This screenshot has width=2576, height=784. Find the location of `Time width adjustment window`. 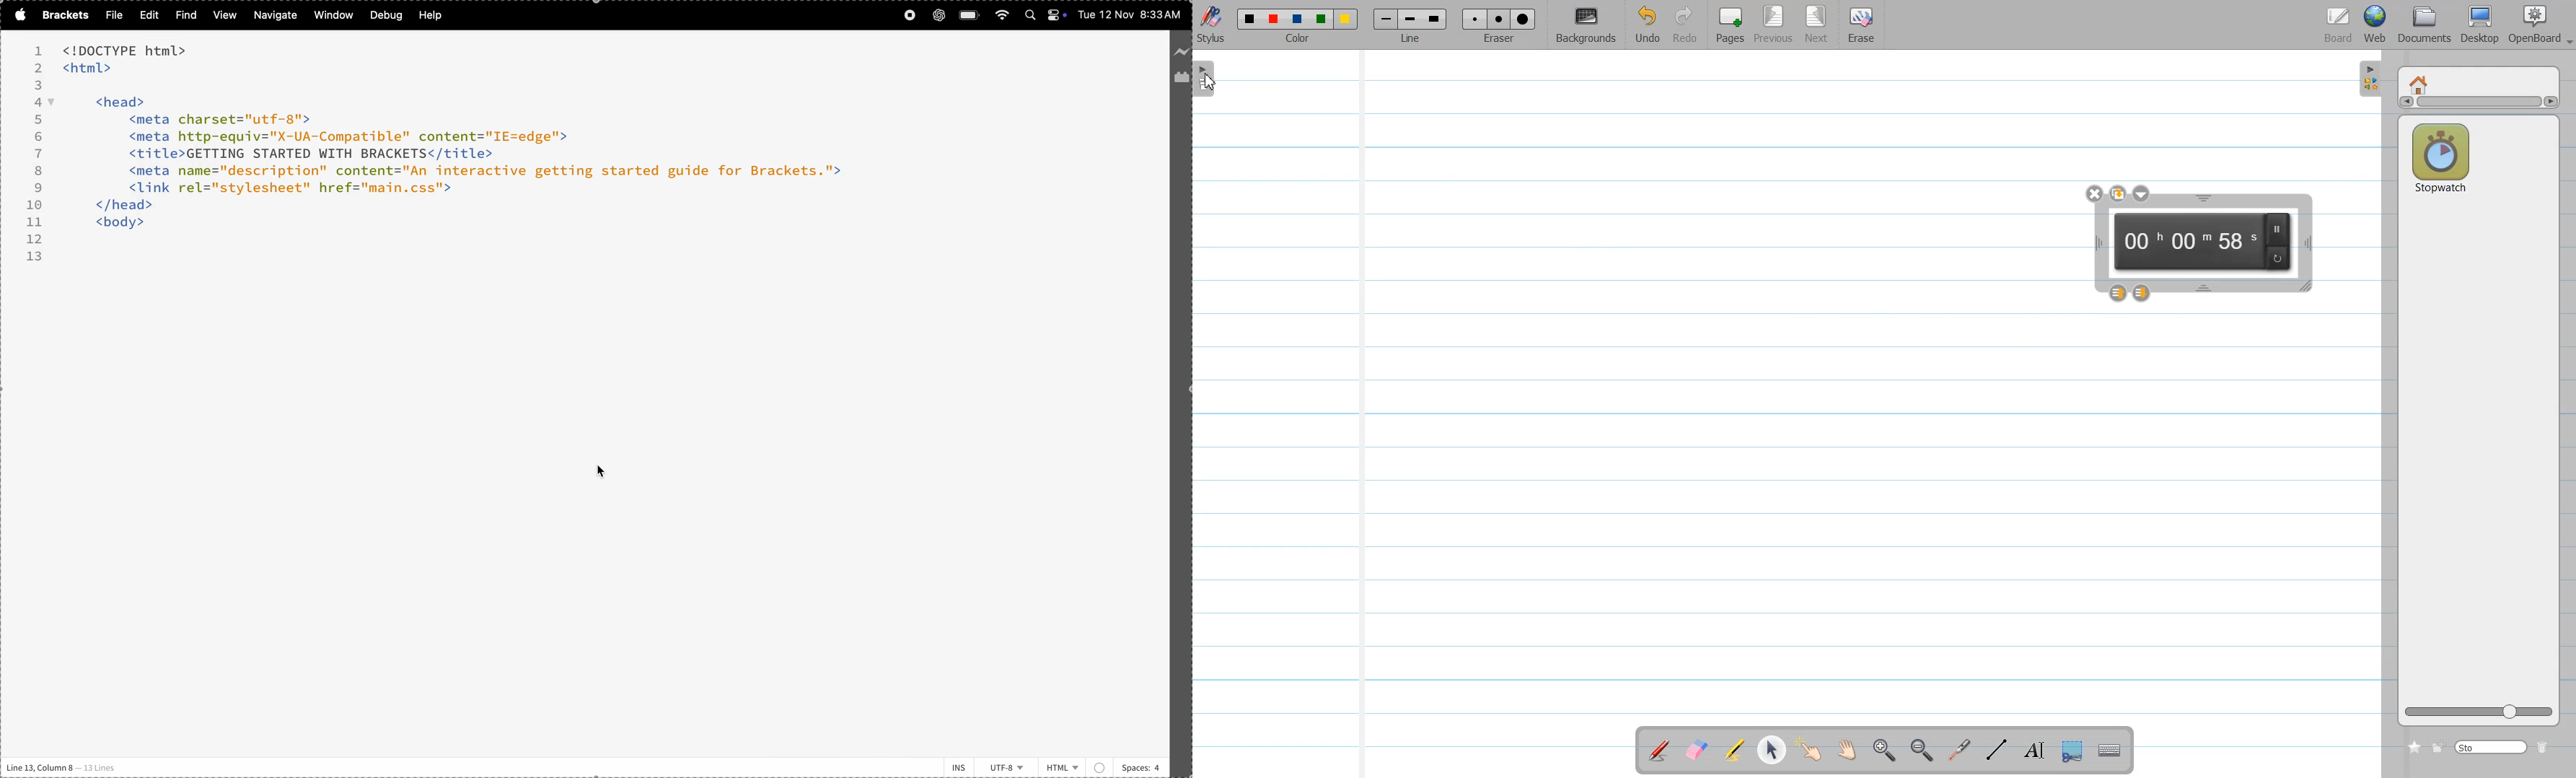

Time width adjustment window is located at coordinates (2307, 243).